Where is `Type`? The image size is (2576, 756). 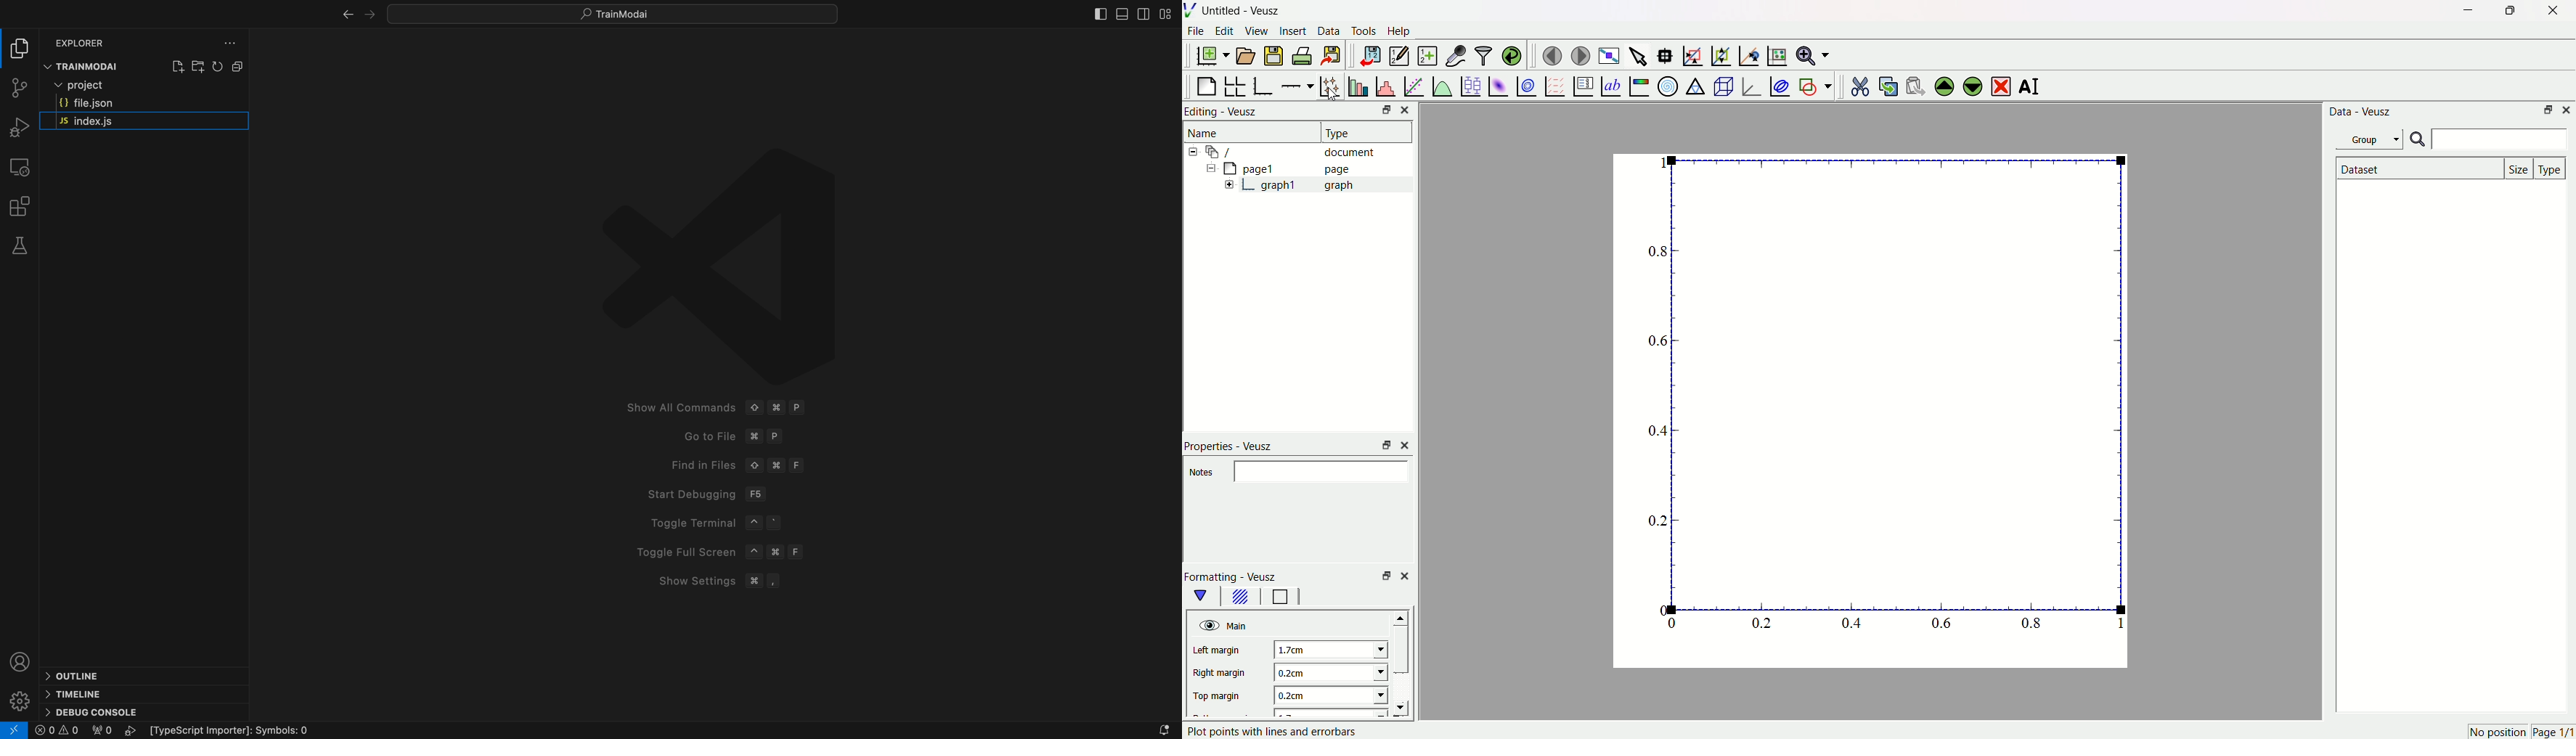 Type is located at coordinates (2551, 168).